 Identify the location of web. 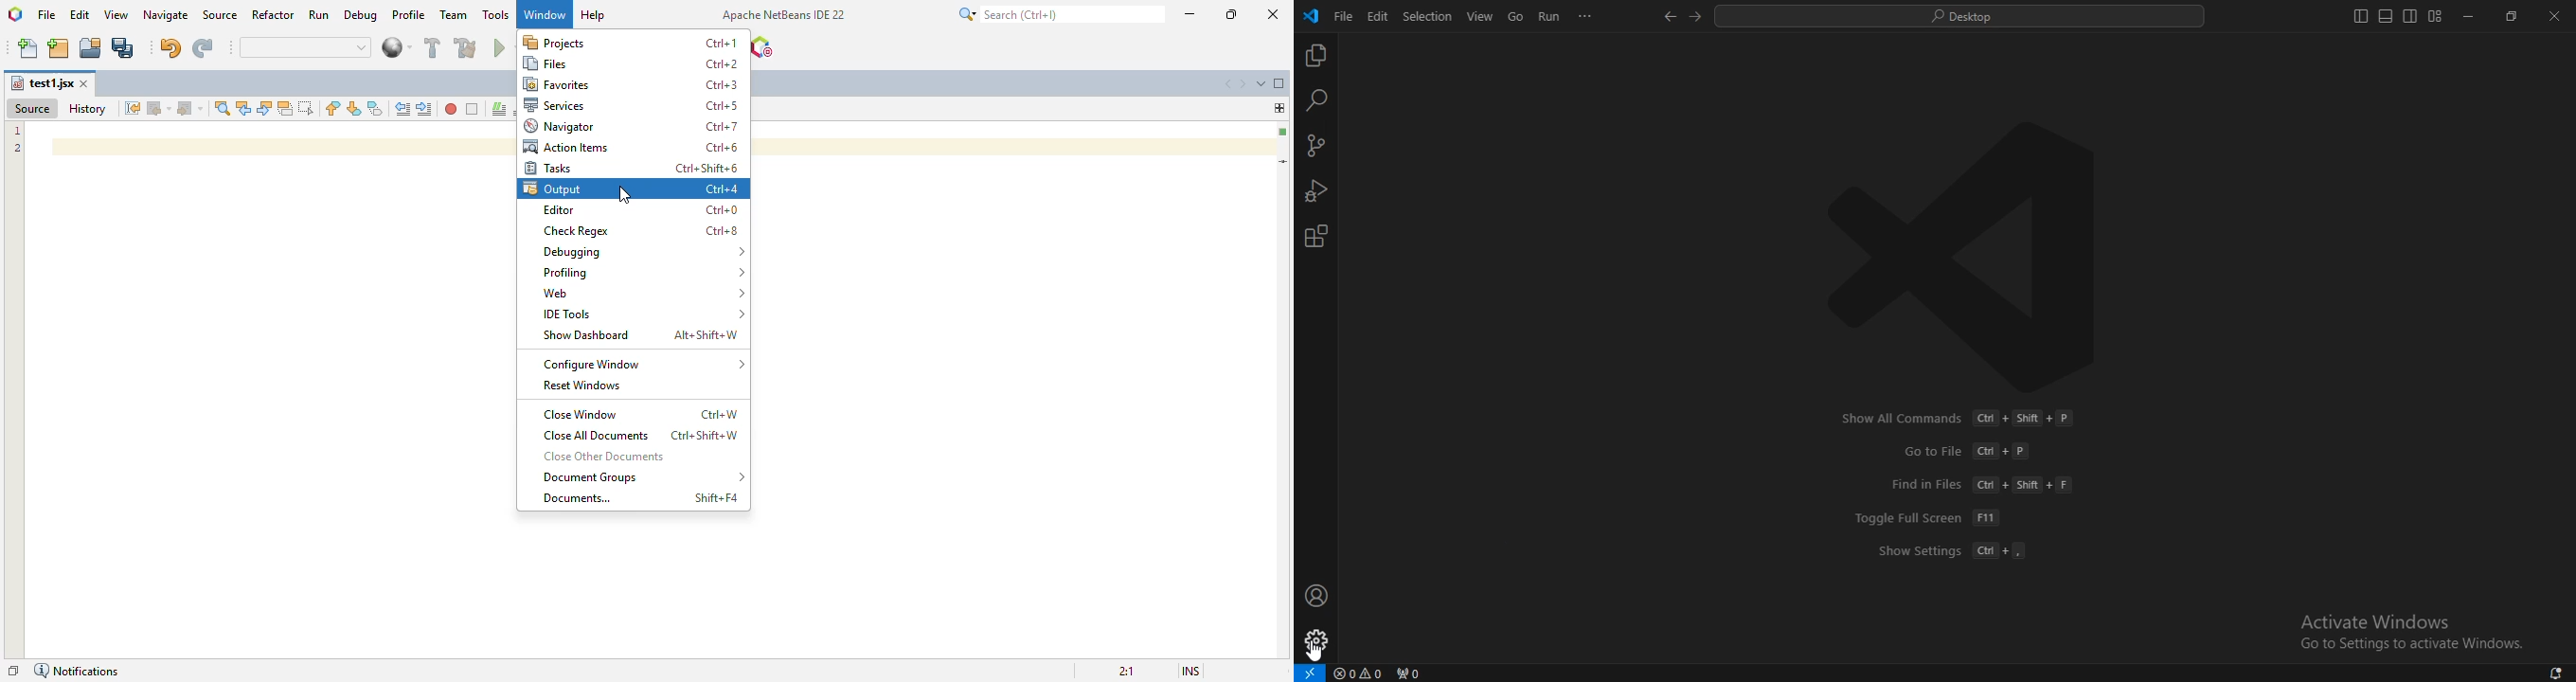
(641, 293).